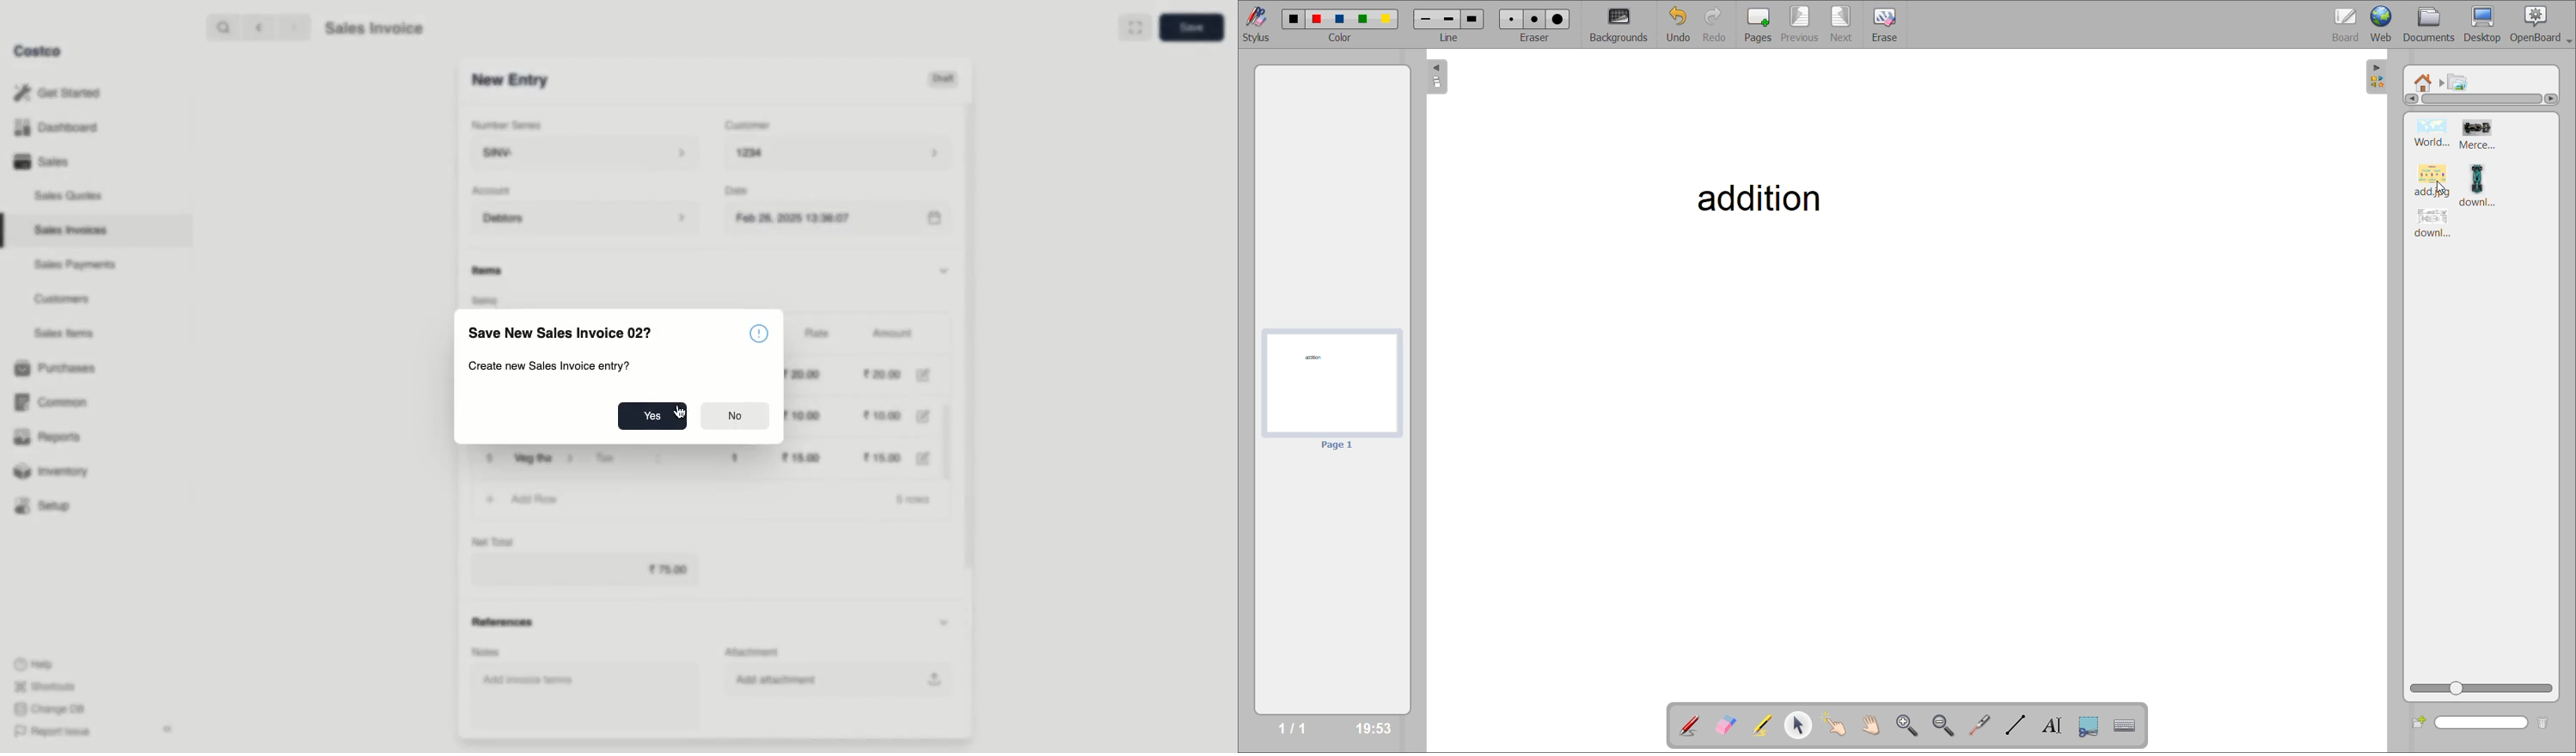 The width and height of the screenshot is (2576, 756). Describe the element at coordinates (374, 30) in the screenshot. I see `Sales Invoice` at that location.